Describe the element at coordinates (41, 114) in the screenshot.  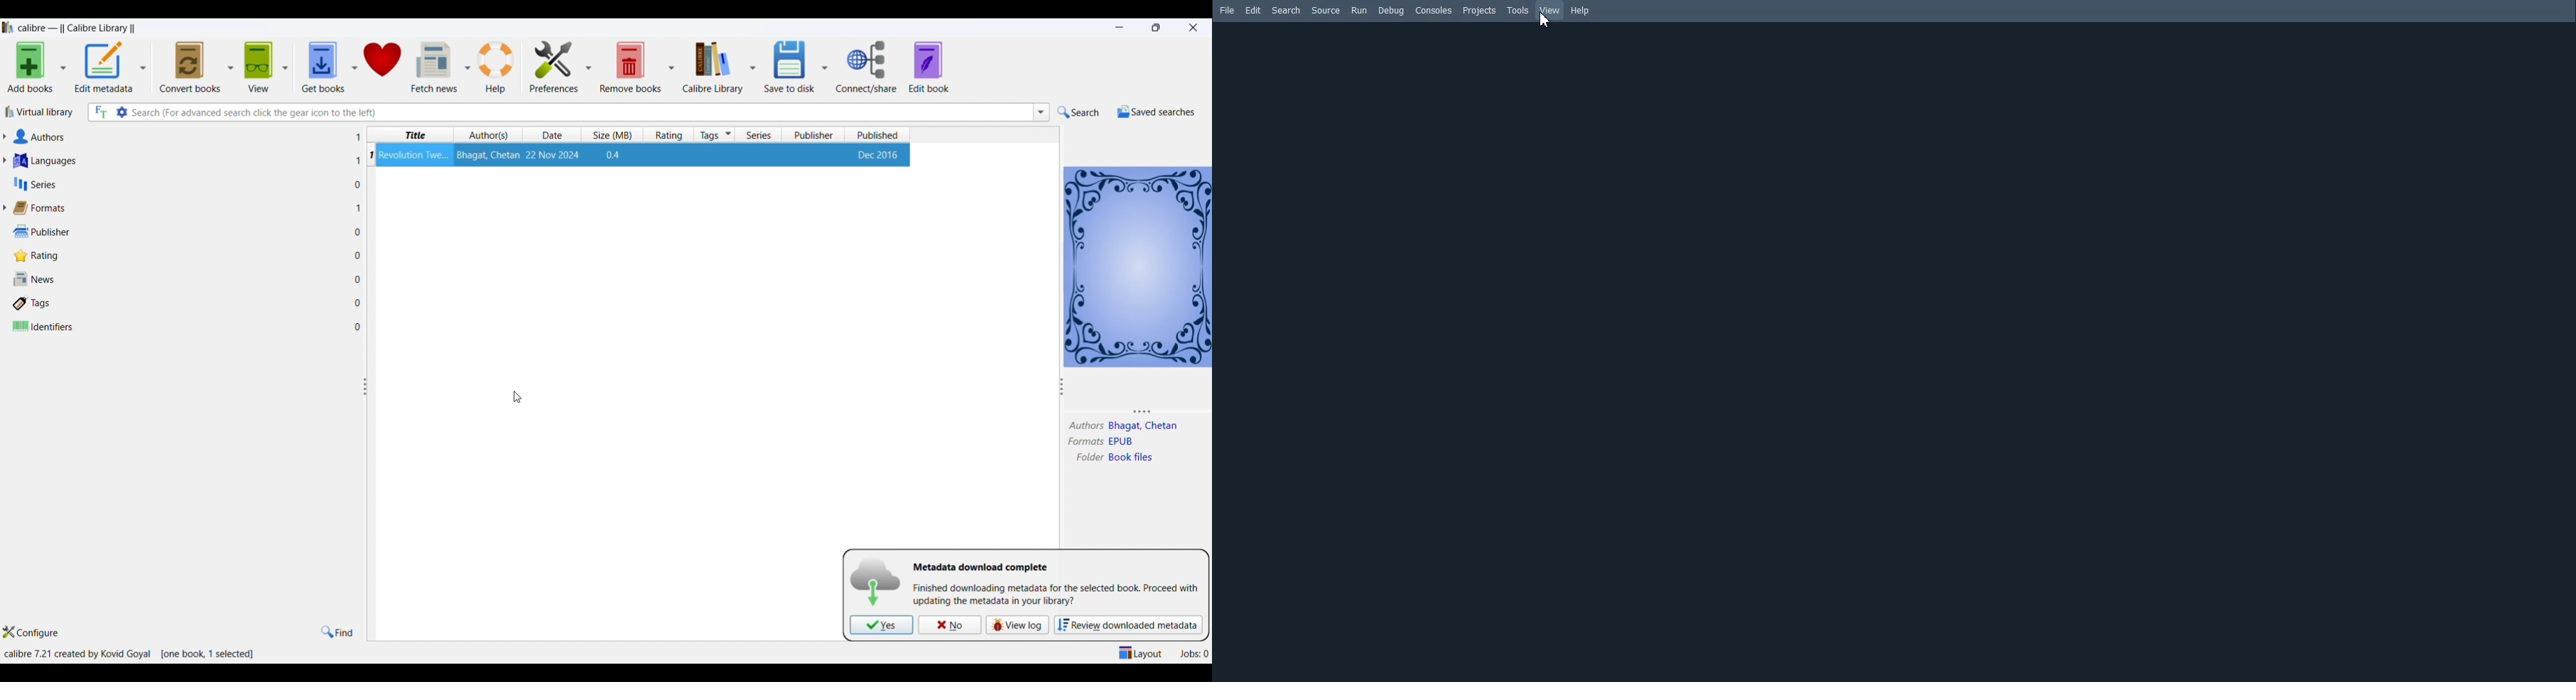
I see `virtual library` at that location.